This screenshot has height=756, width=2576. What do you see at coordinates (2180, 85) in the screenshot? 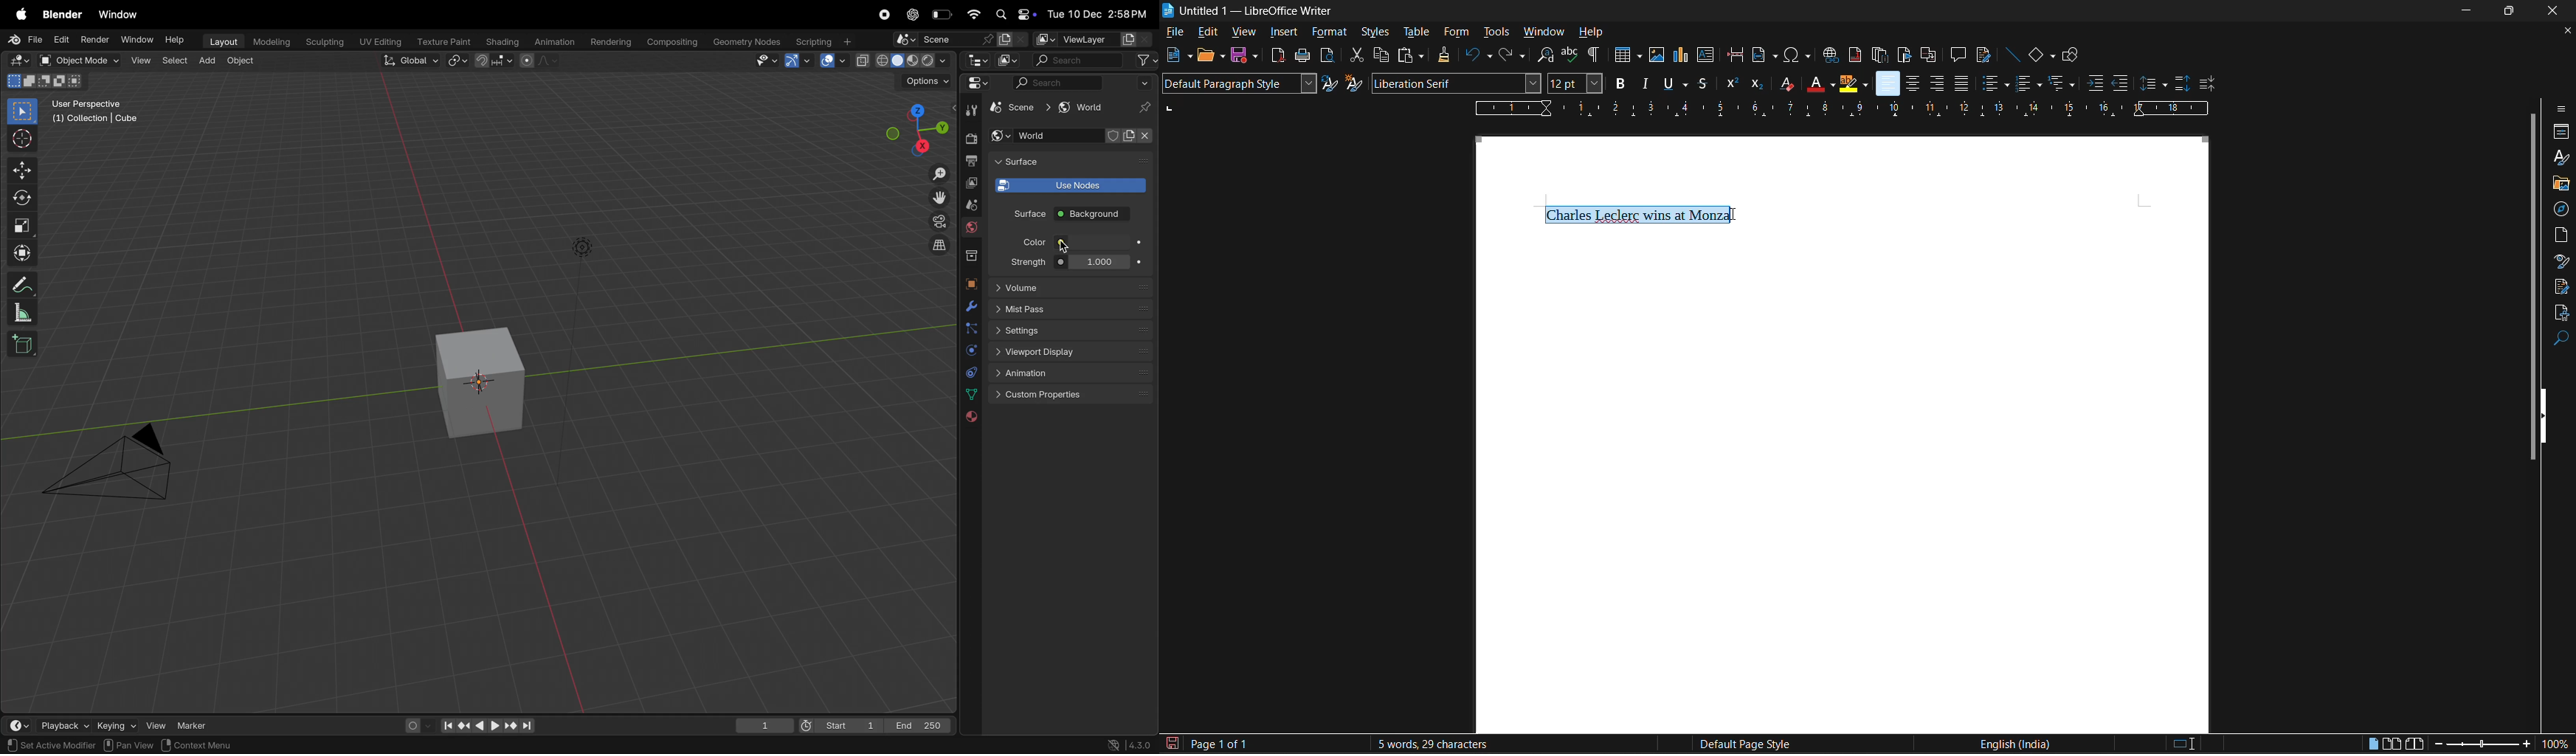
I see `increase paragraph spacing` at bounding box center [2180, 85].